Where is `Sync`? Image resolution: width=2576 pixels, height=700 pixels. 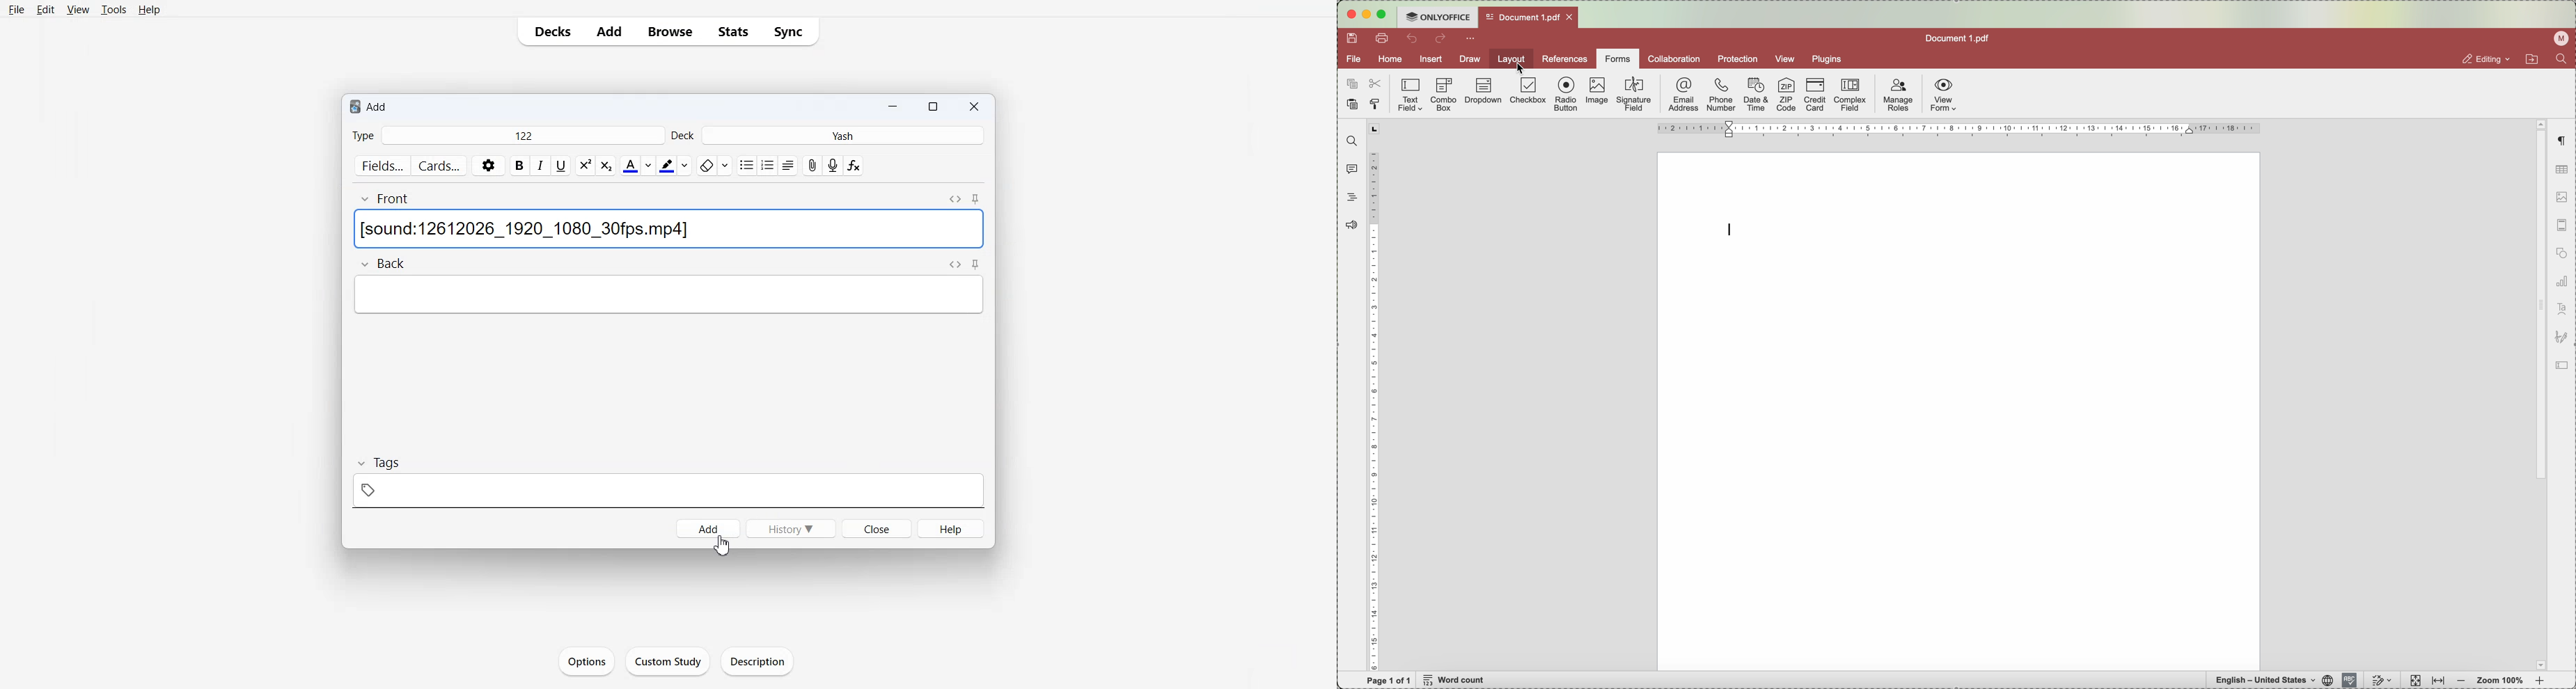
Sync is located at coordinates (789, 31).